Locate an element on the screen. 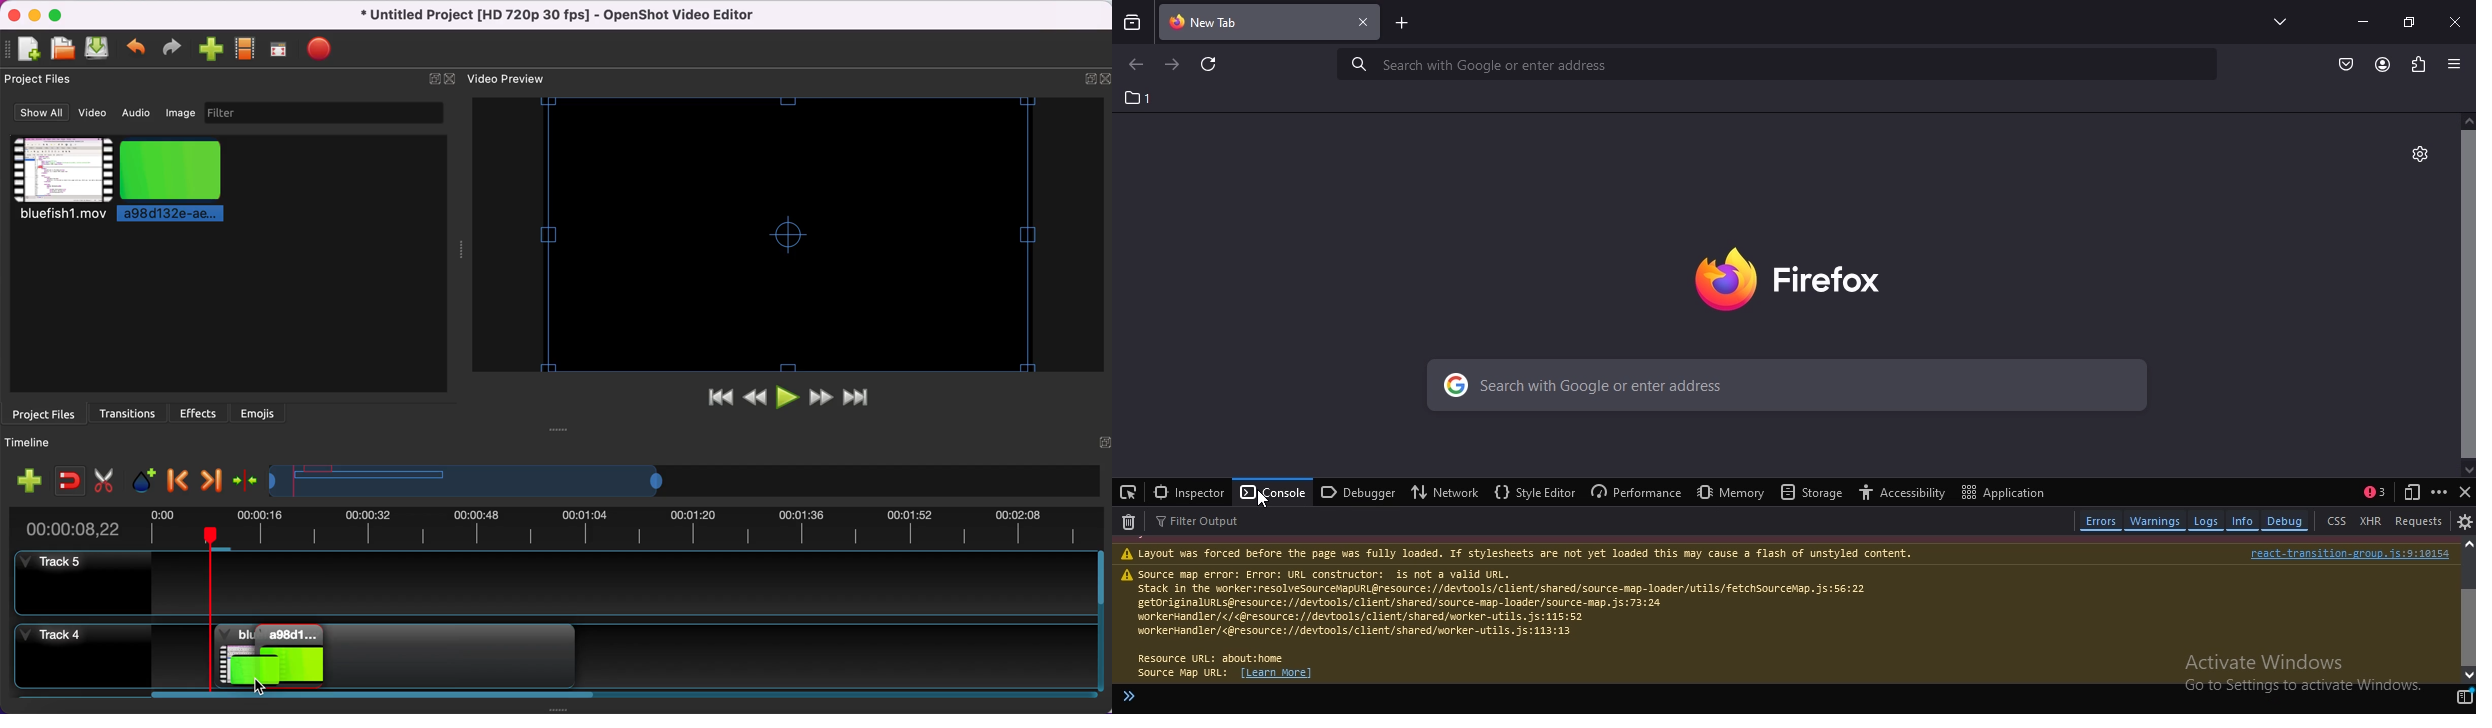  search is located at coordinates (1788, 386).